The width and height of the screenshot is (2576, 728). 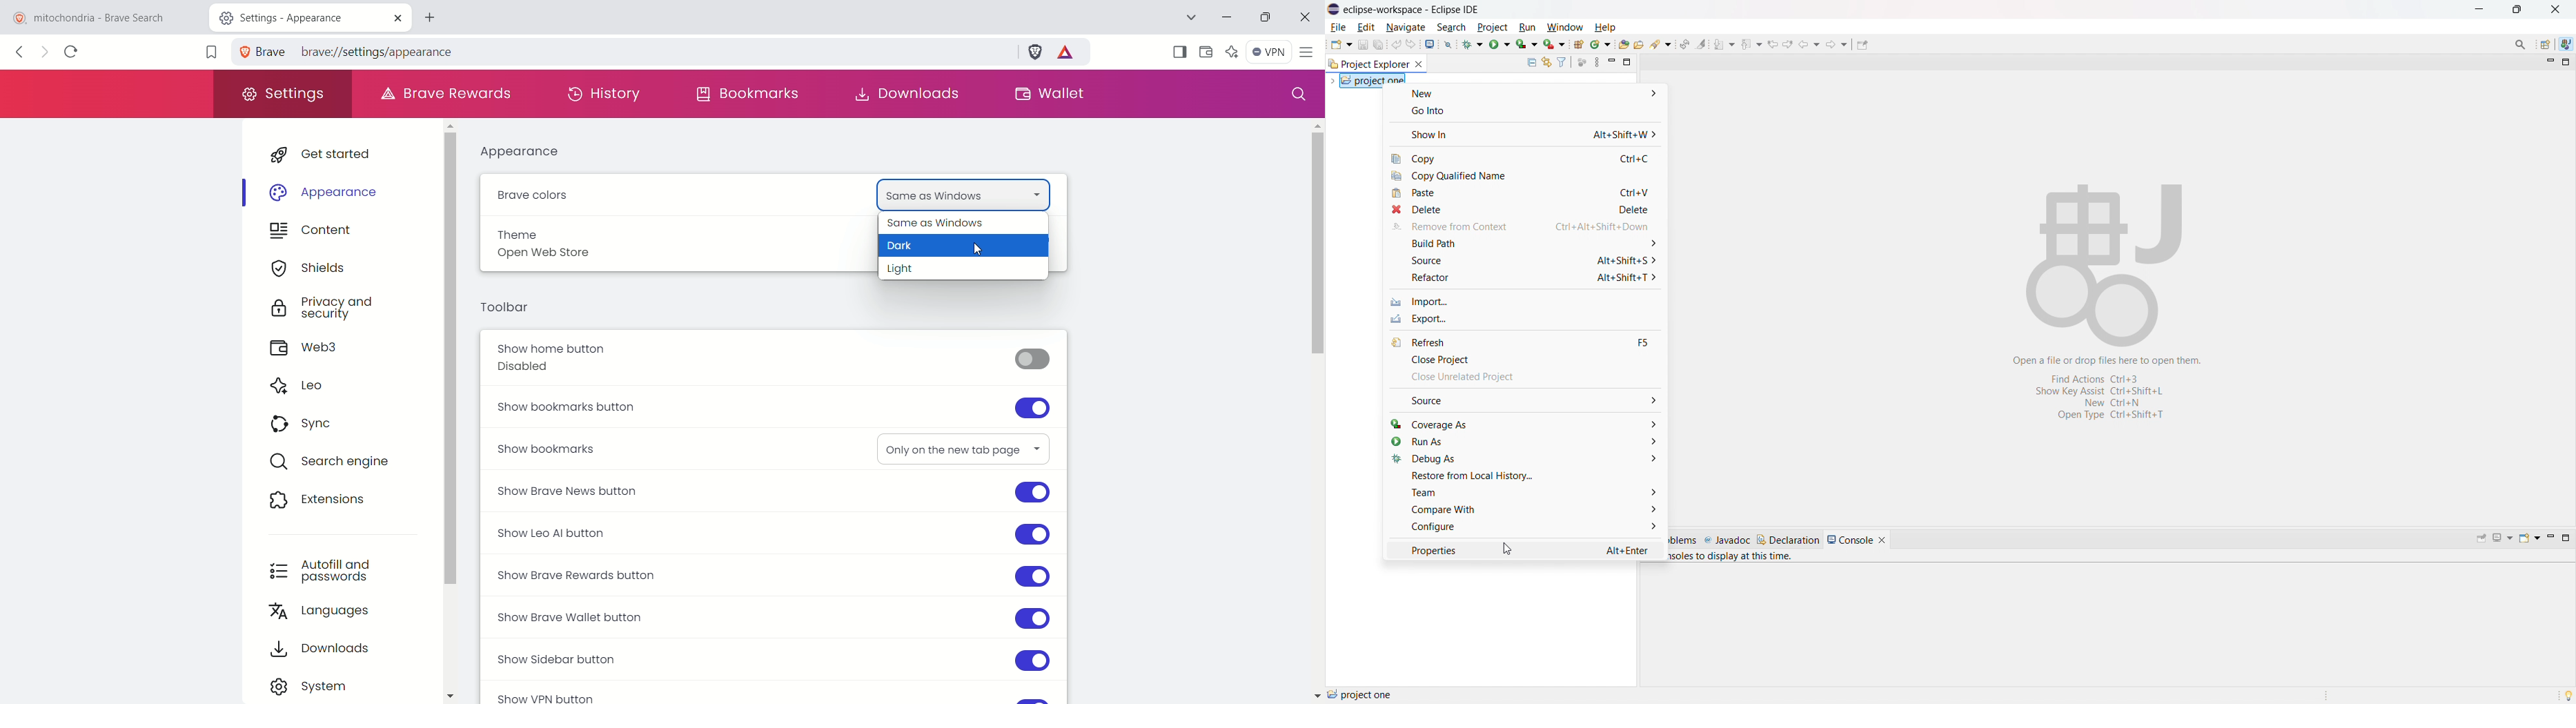 I want to click on open a file or drop files here to open them. , so click(x=2112, y=360).